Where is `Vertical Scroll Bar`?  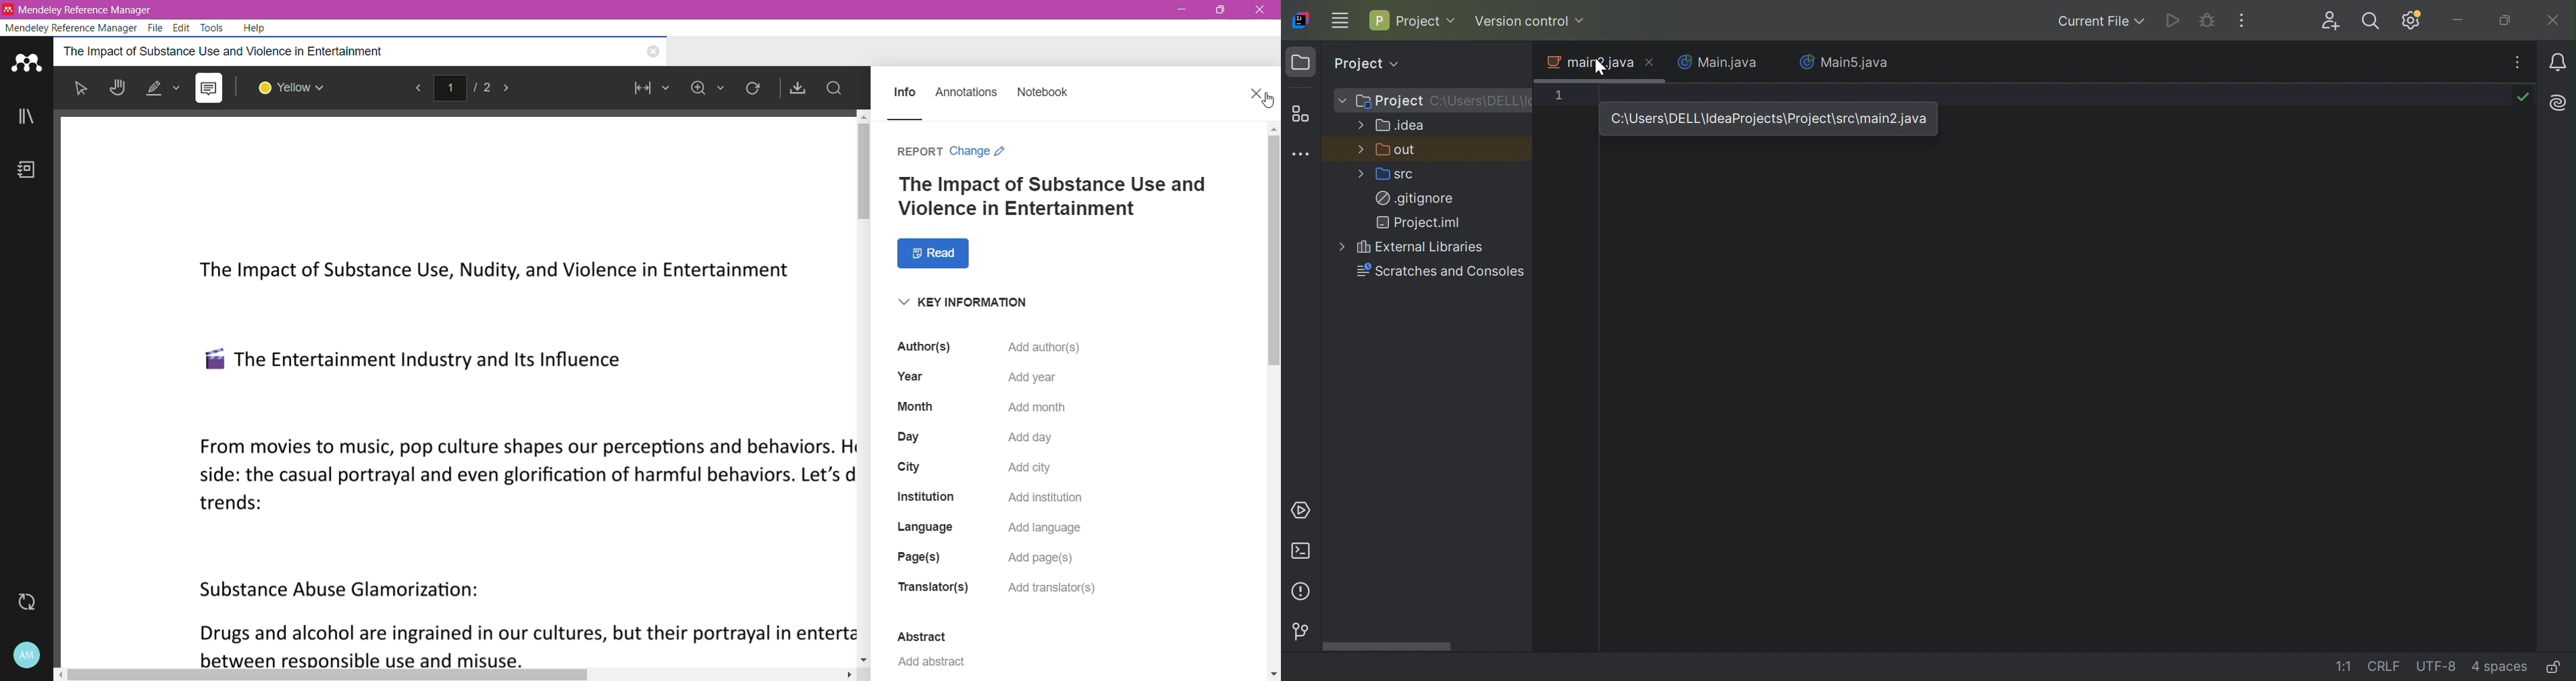 Vertical Scroll Bar is located at coordinates (1273, 395).